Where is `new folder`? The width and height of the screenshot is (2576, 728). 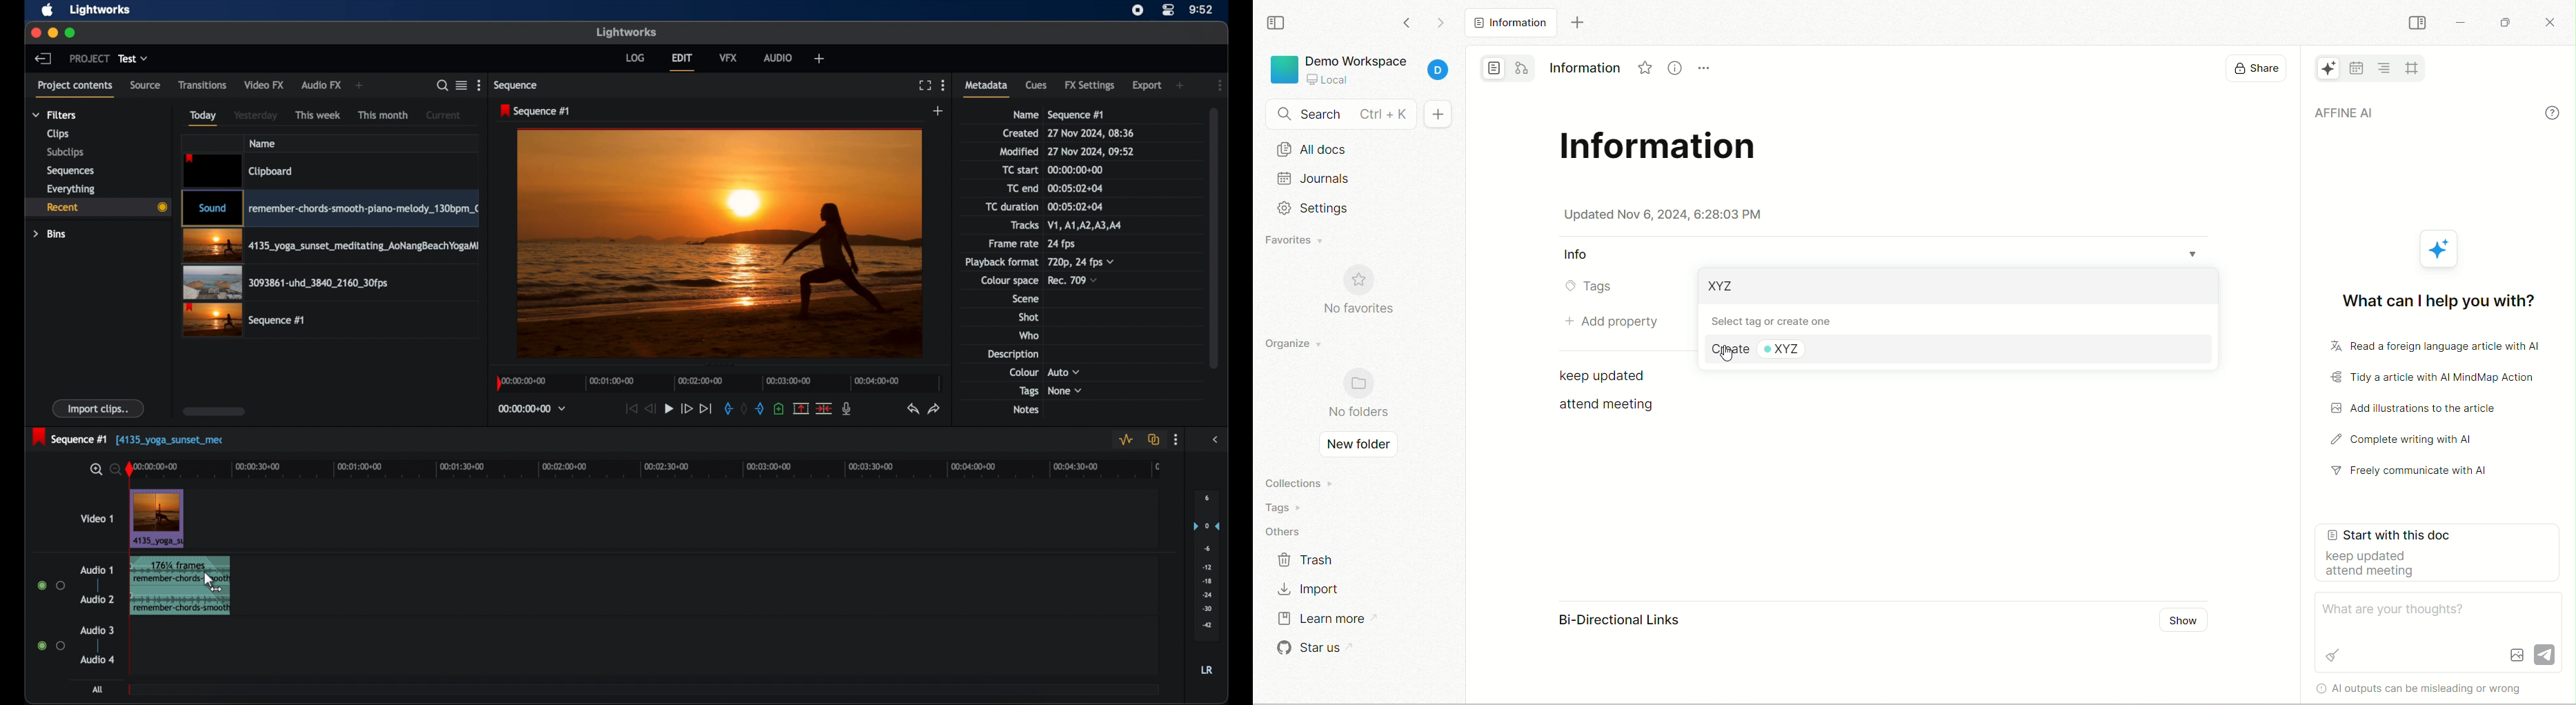 new folder is located at coordinates (1358, 446).